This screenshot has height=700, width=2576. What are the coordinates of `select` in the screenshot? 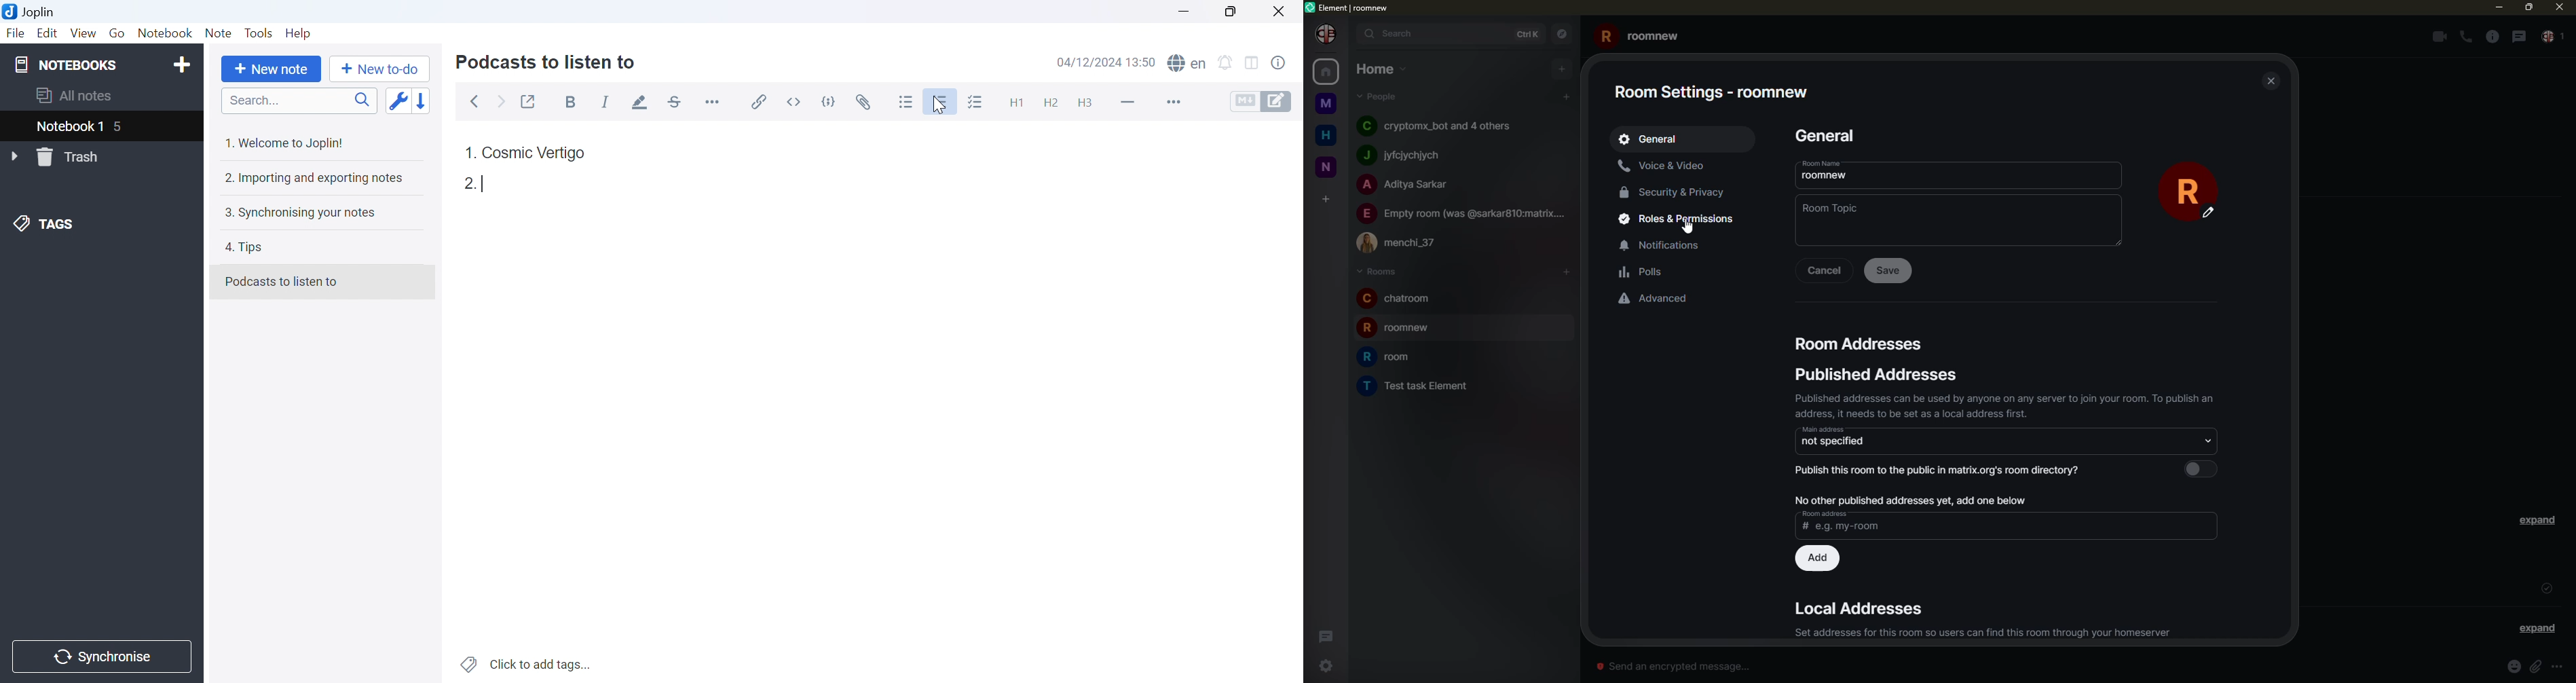 It's located at (2204, 468).